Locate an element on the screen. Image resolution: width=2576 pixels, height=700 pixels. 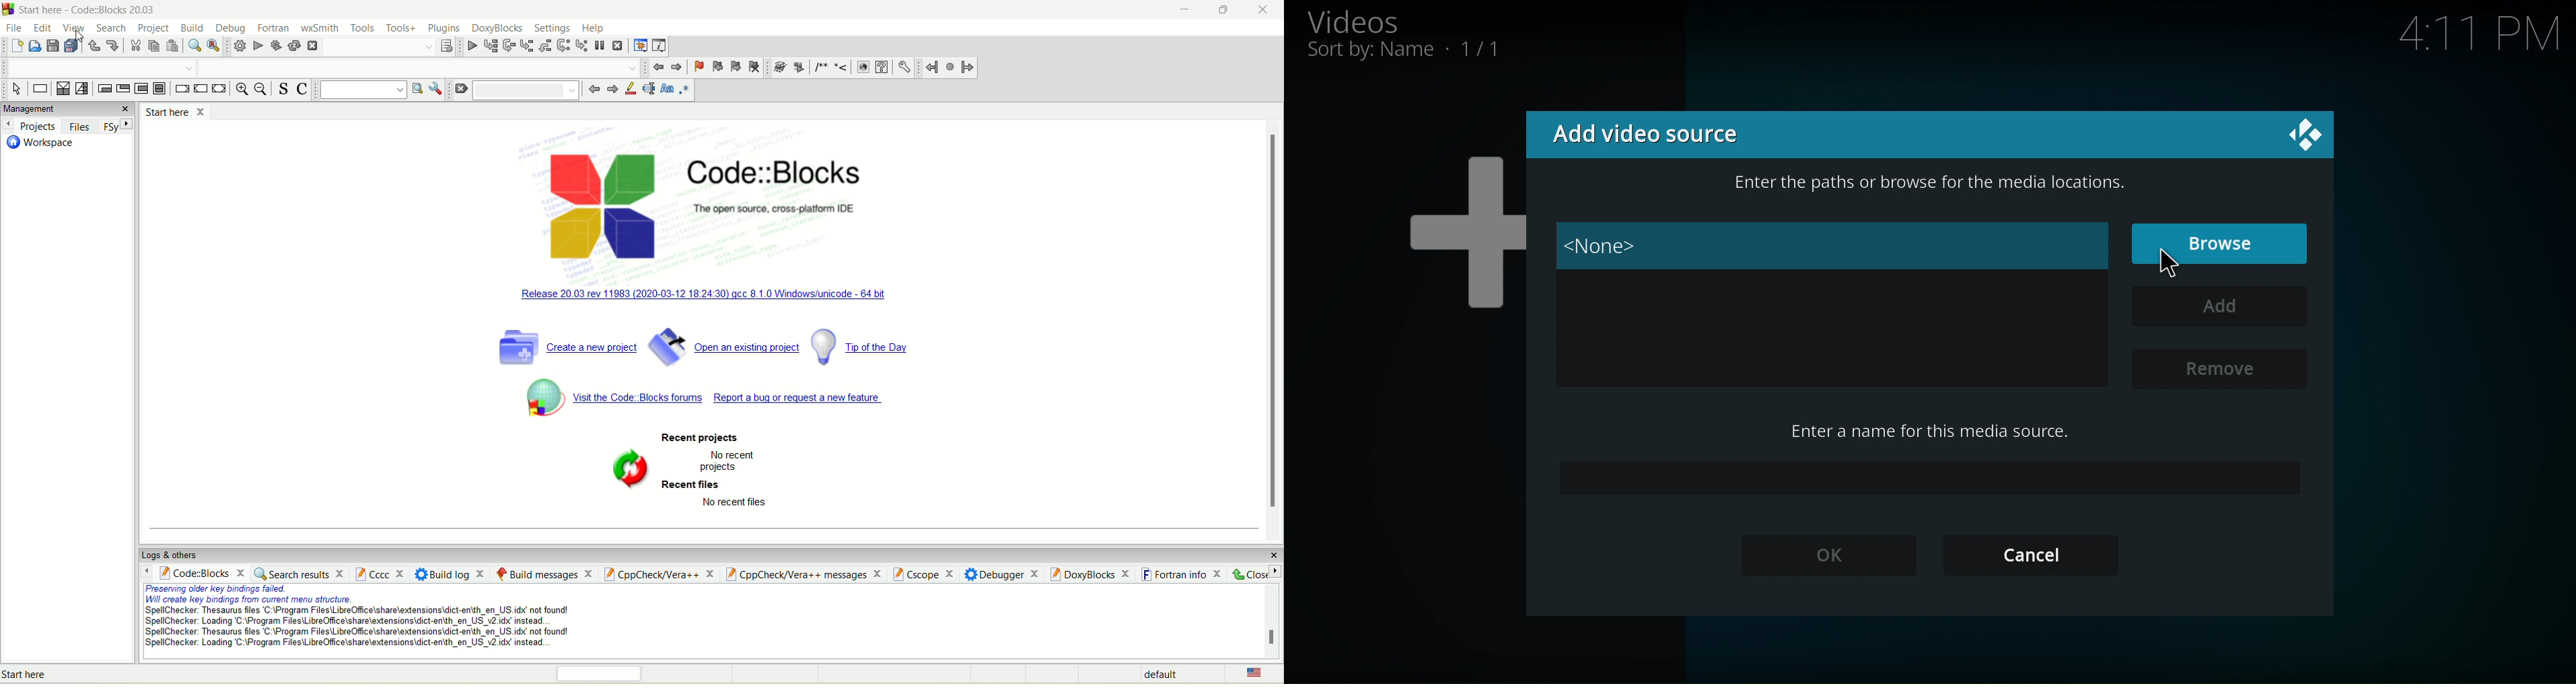
prev bookmark is located at coordinates (717, 66).